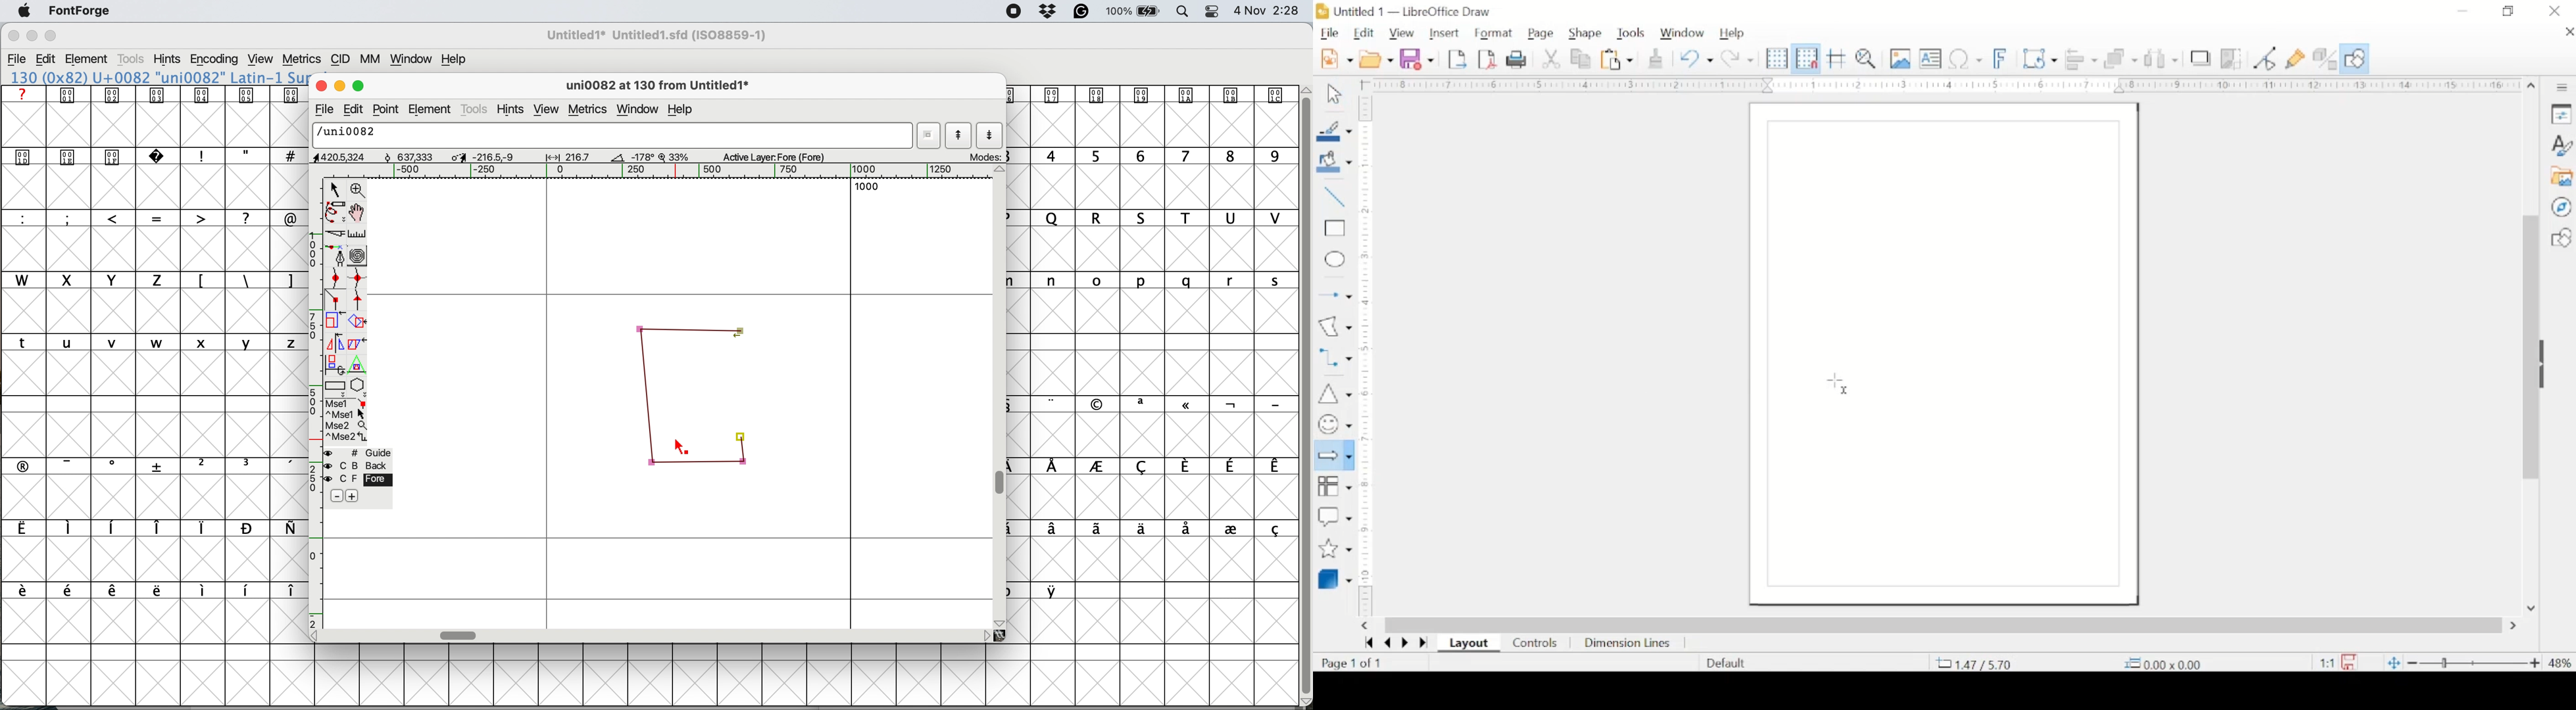  Describe the element at coordinates (359, 256) in the screenshot. I see `change whether spiro is active or not` at that location.